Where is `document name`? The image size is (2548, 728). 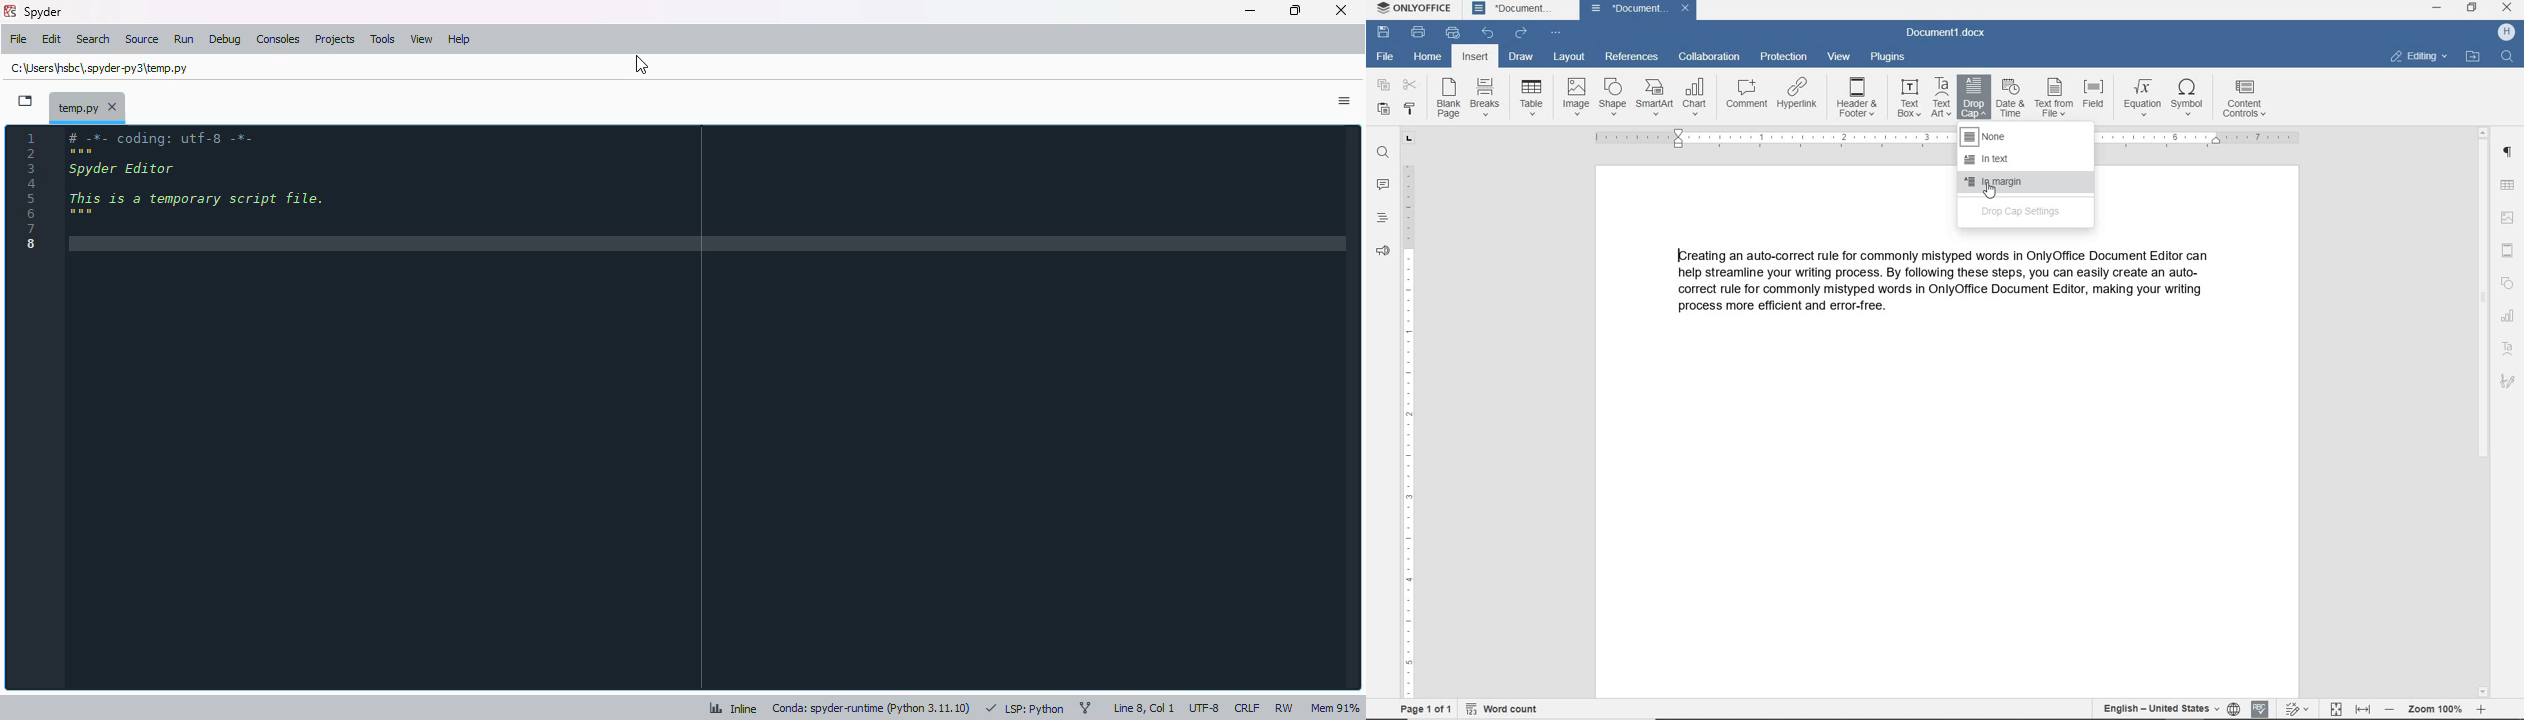
document name is located at coordinates (1638, 10).